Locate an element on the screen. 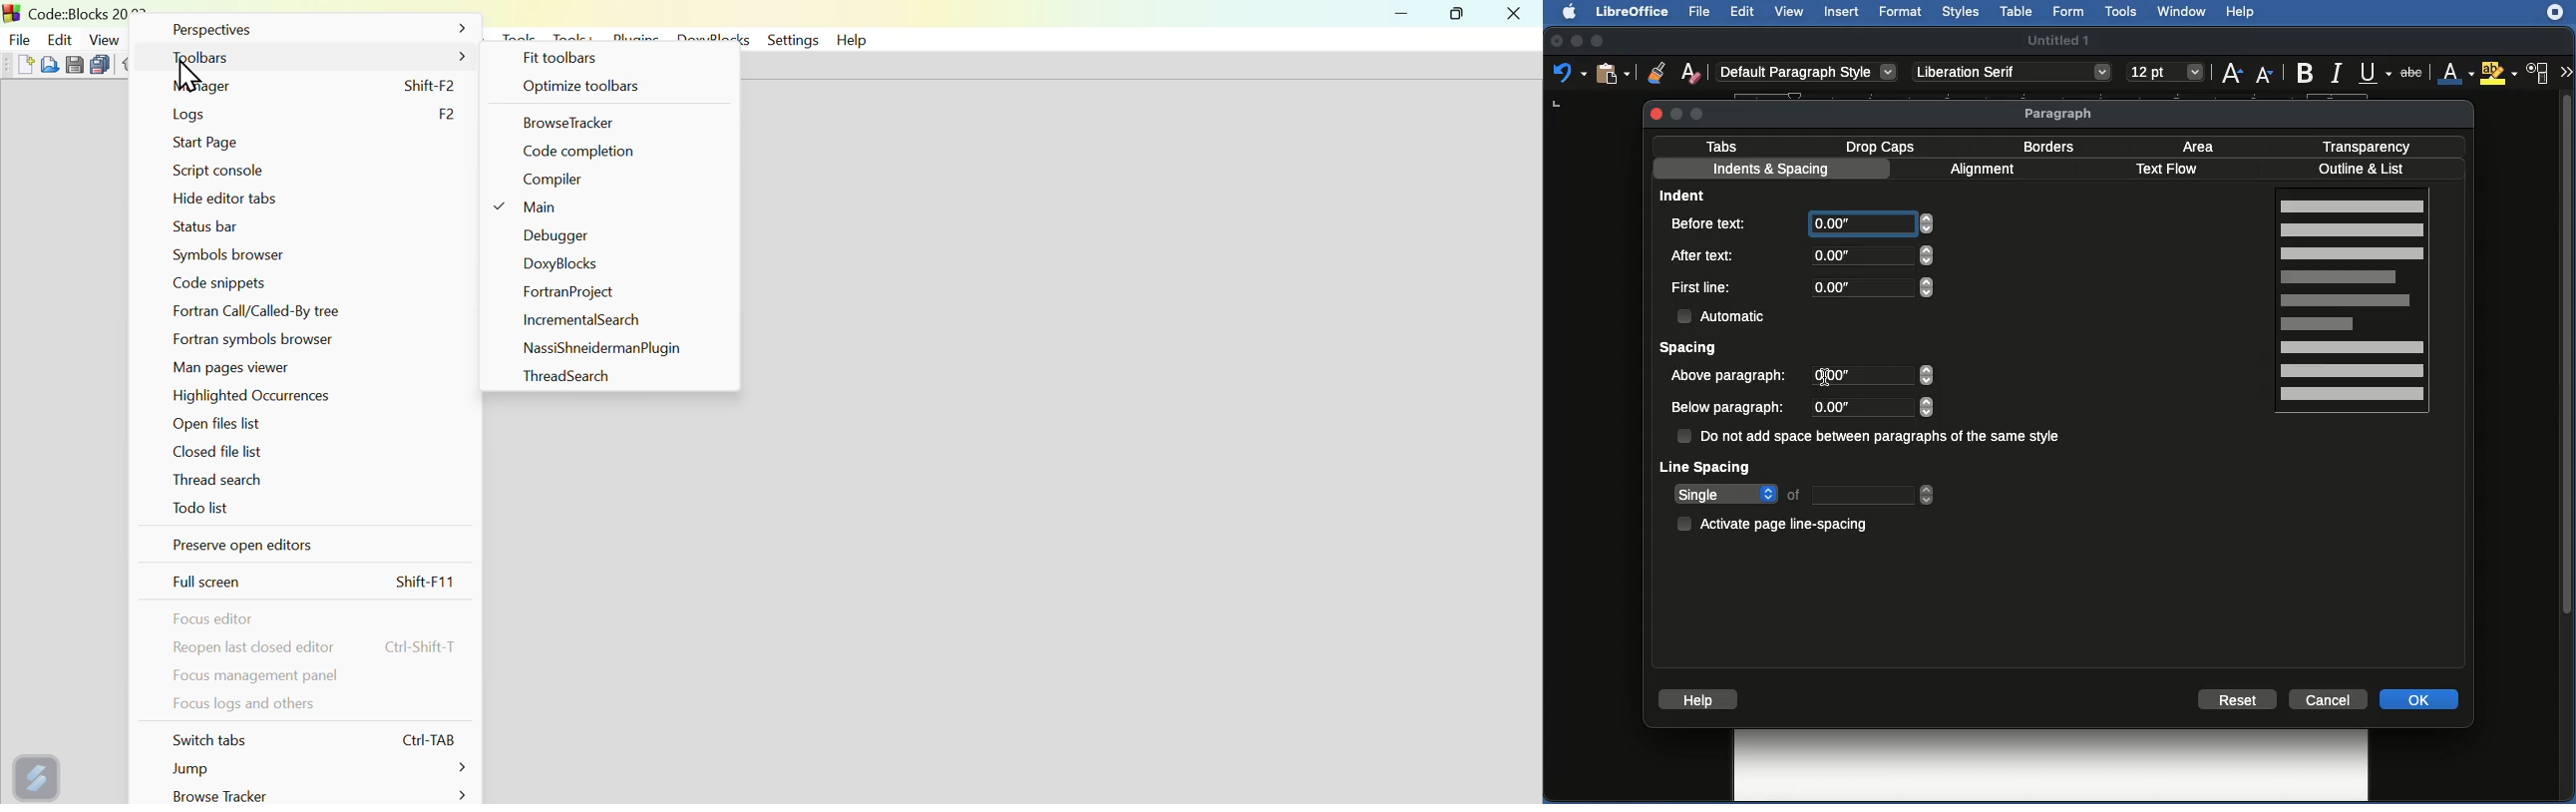  Single is located at coordinates (1804, 495).